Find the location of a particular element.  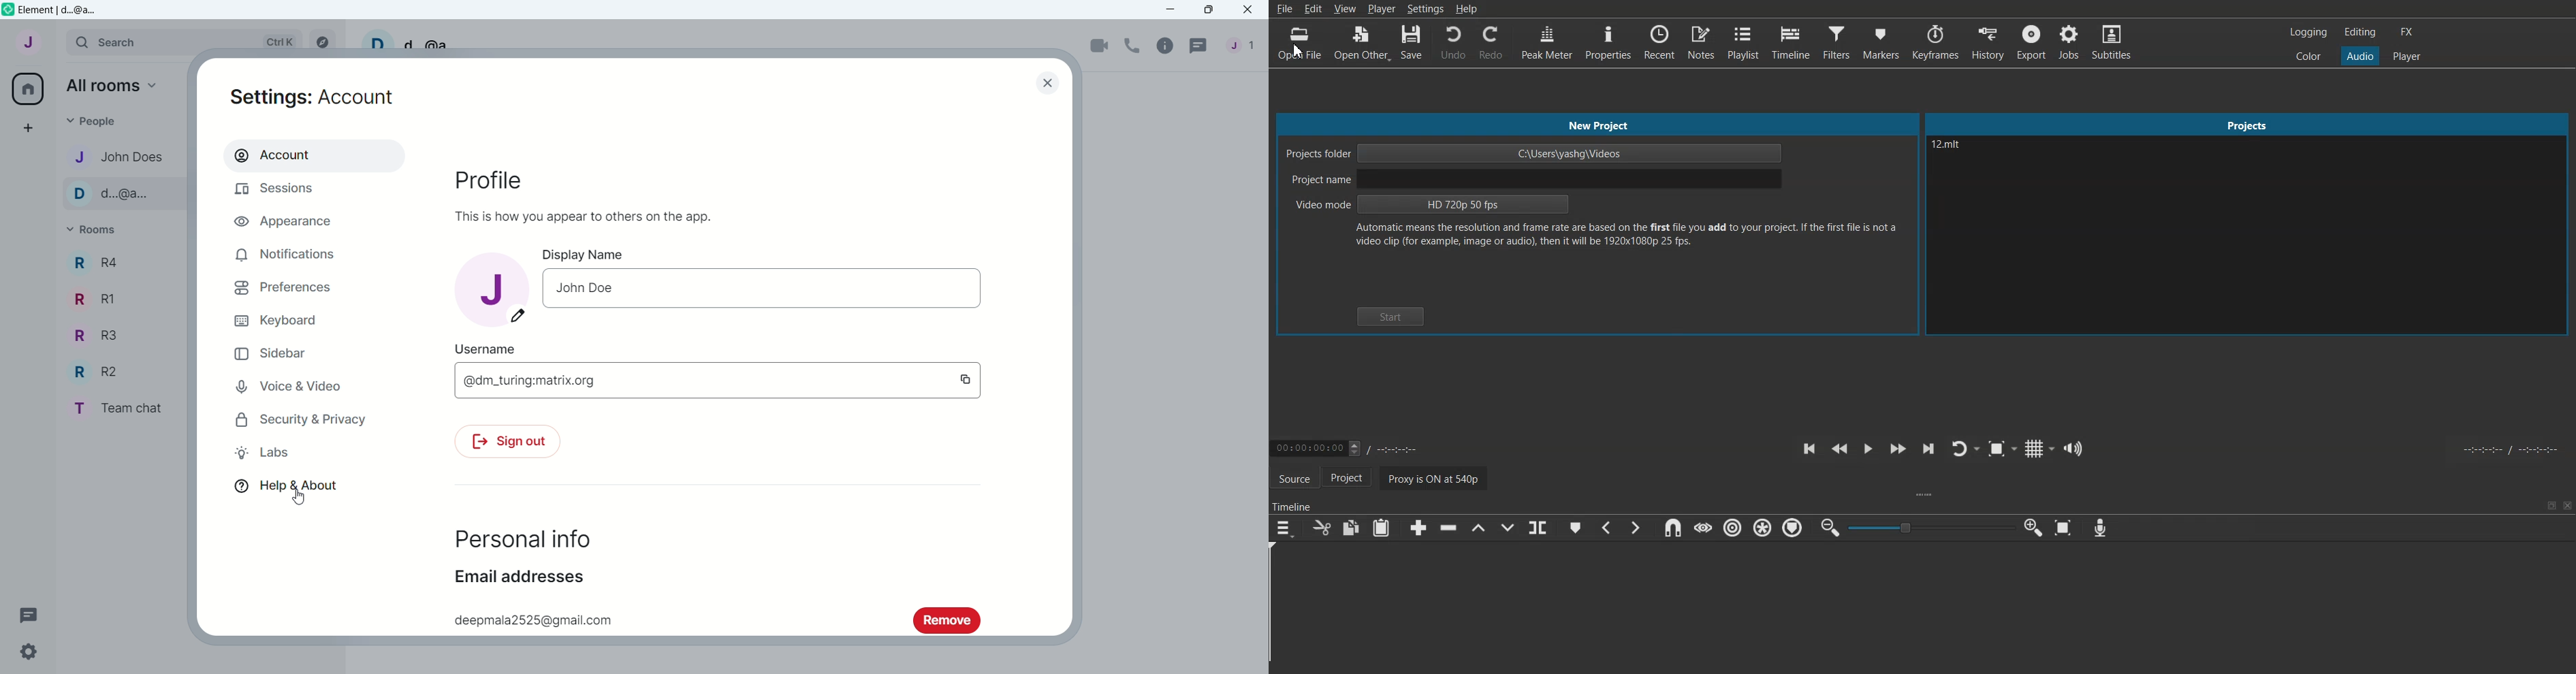

Skip to the next point is located at coordinates (1927, 449).